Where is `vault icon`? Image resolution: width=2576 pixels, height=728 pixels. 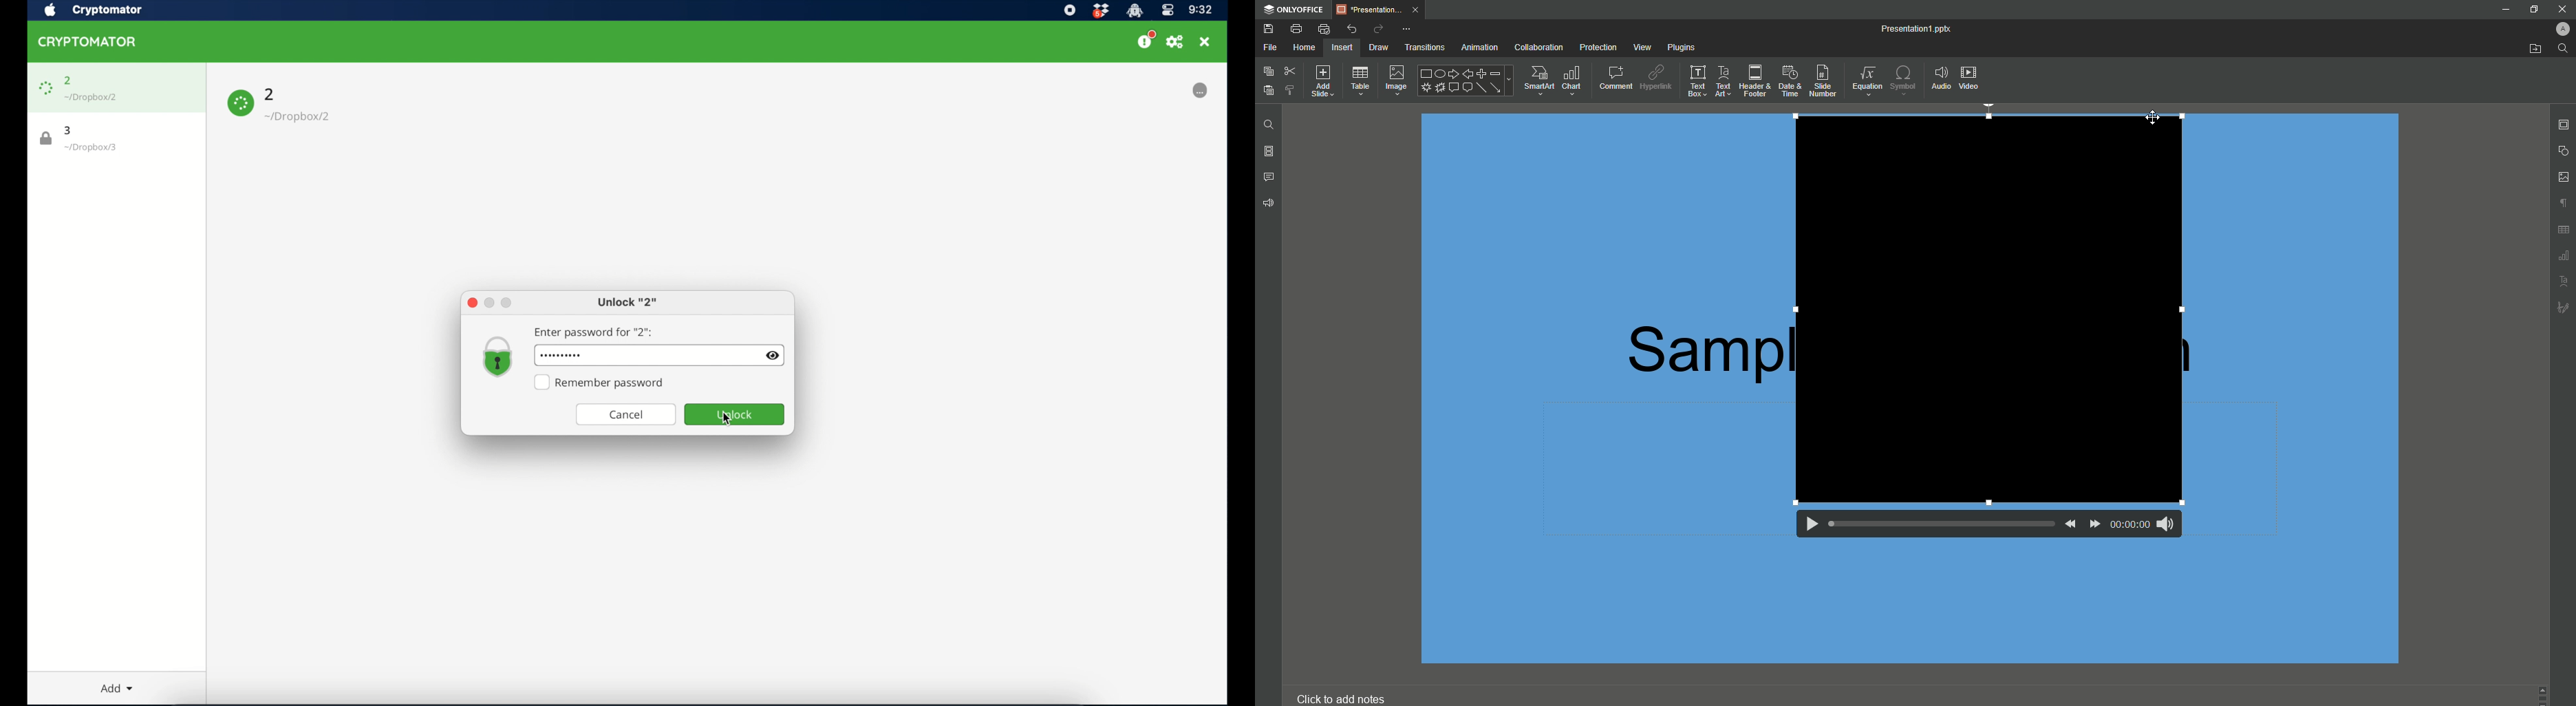 vault icon is located at coordinates (498, 357).